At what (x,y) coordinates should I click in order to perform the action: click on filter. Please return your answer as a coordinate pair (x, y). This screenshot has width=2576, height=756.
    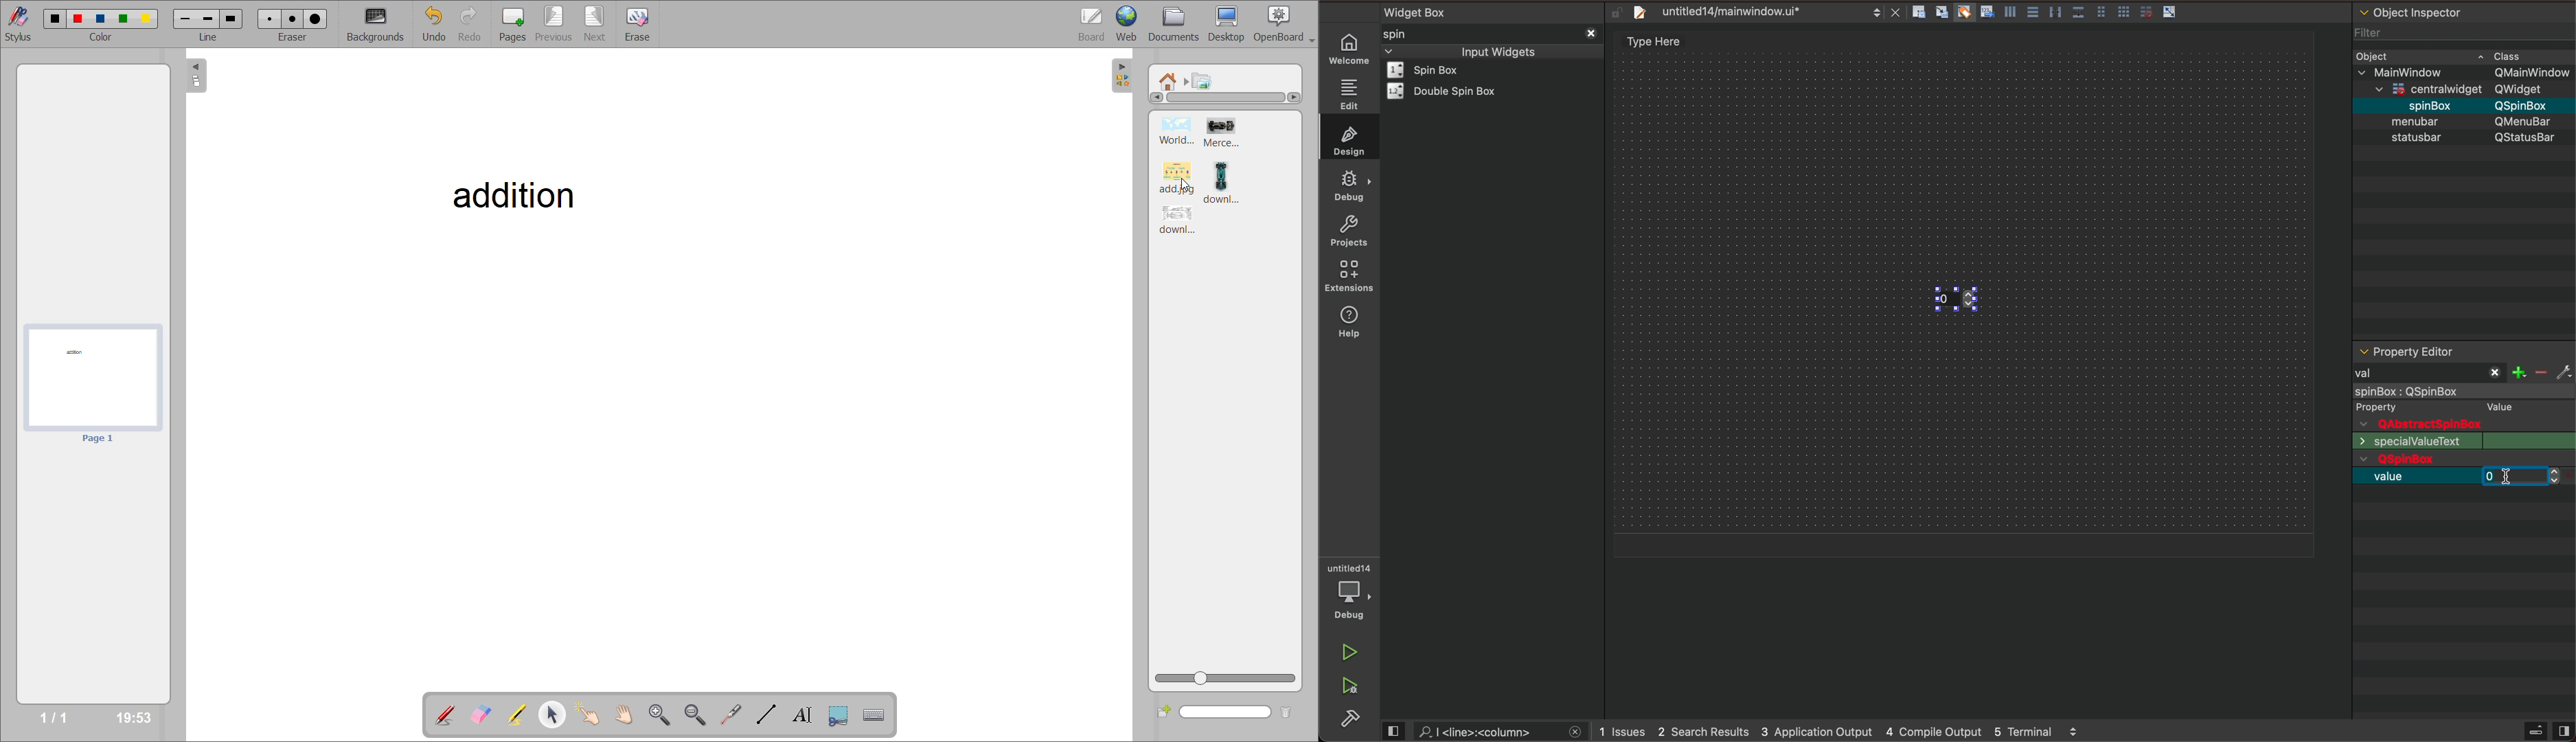
    Looking at the image, I should click on (2370, 30).